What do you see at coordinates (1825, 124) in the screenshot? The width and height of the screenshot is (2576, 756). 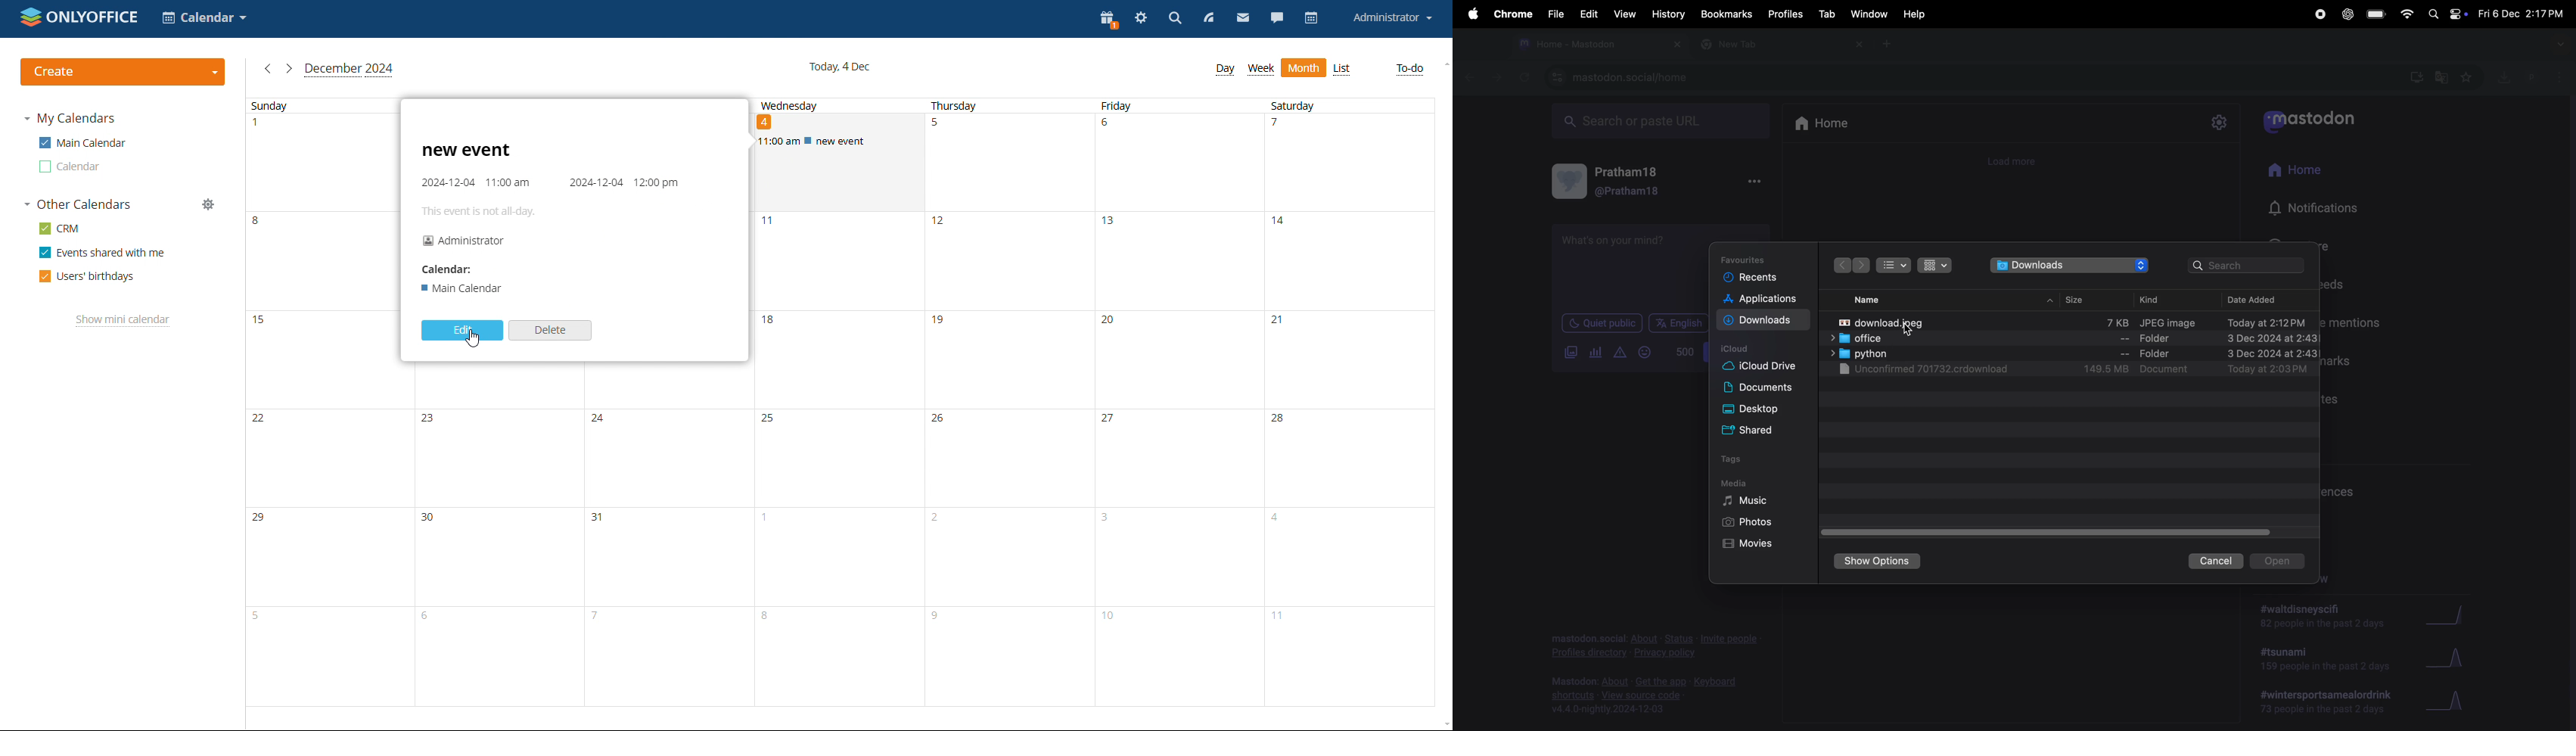 I see `home` at bounding box center [1825, 124].